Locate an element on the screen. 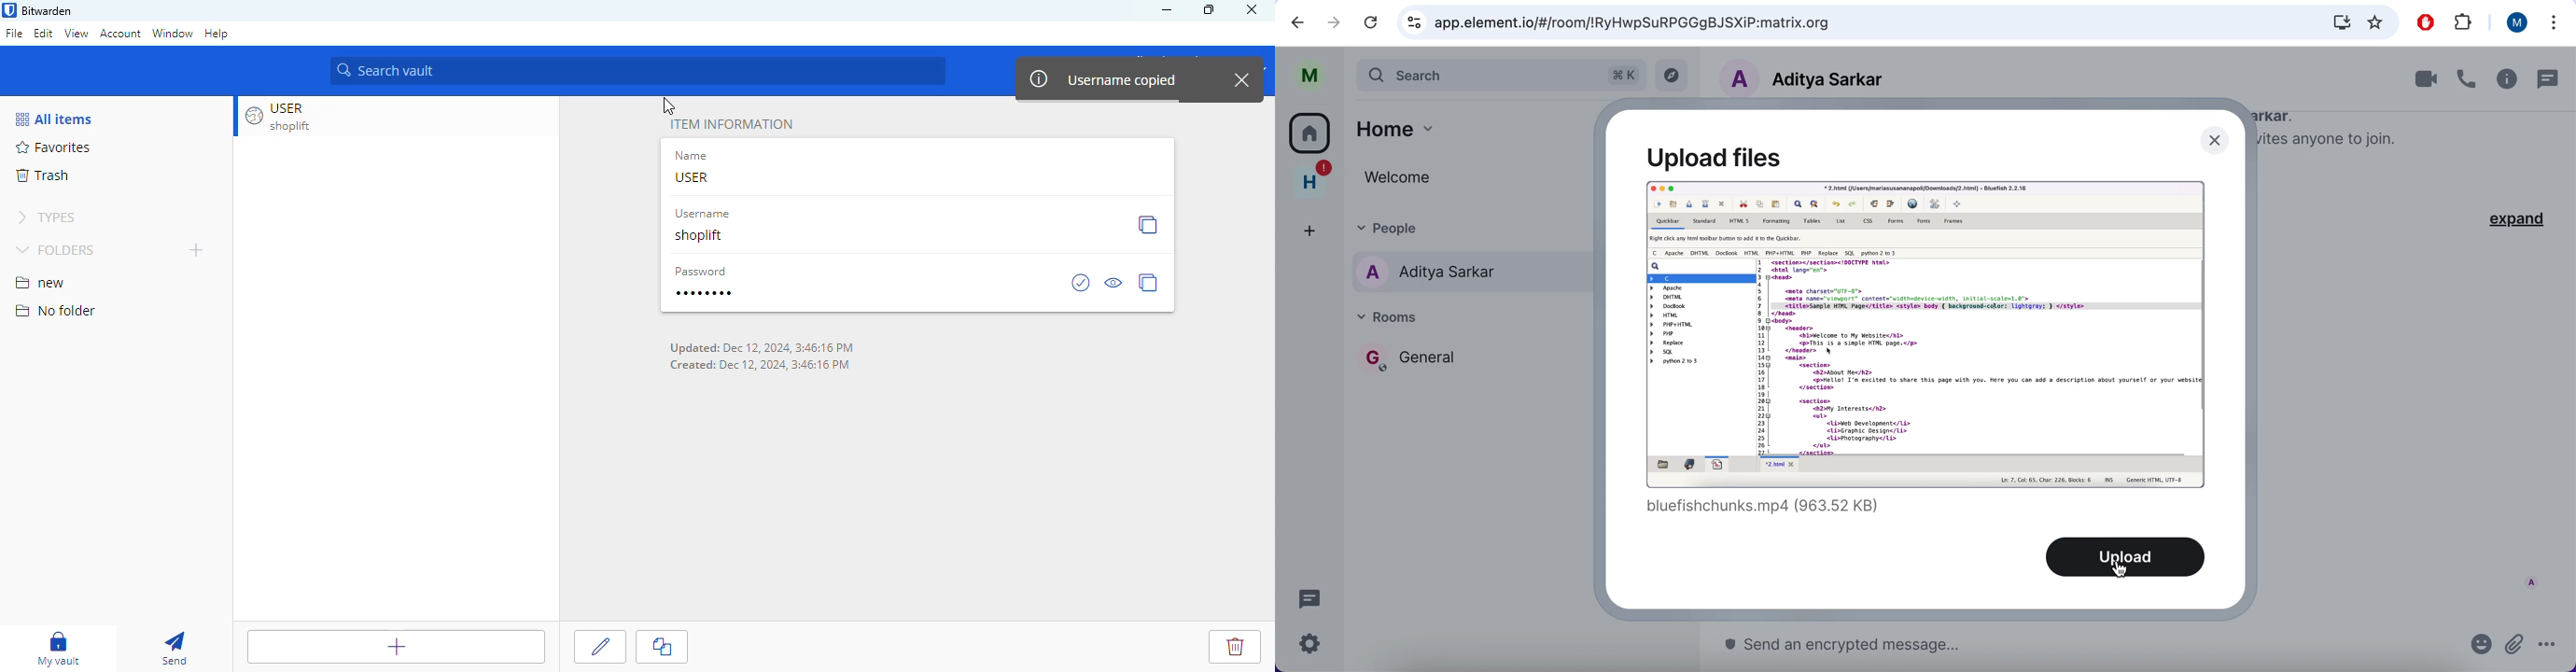  item information is located at coordinates (732, 124).